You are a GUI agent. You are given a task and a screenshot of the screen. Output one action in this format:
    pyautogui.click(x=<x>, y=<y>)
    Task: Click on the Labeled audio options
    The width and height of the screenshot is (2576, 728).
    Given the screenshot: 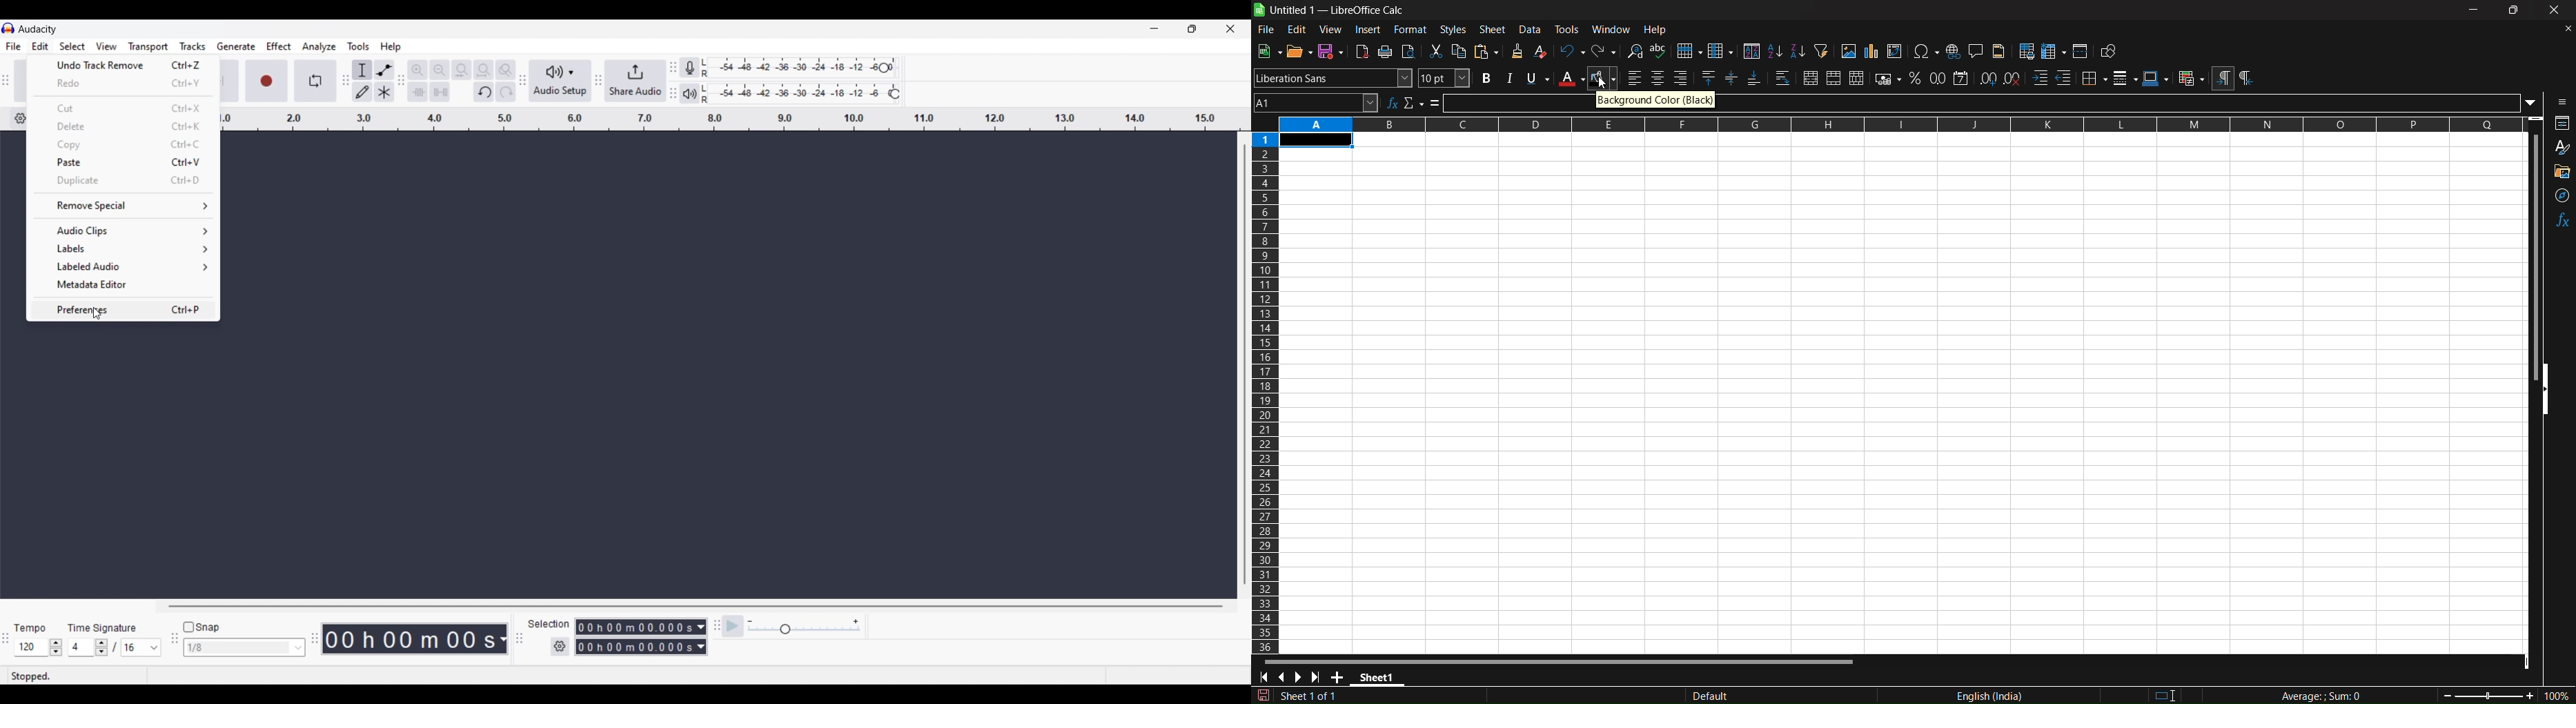 What is the action you would take?
    pyautogui.click(x=124, y=267)
    